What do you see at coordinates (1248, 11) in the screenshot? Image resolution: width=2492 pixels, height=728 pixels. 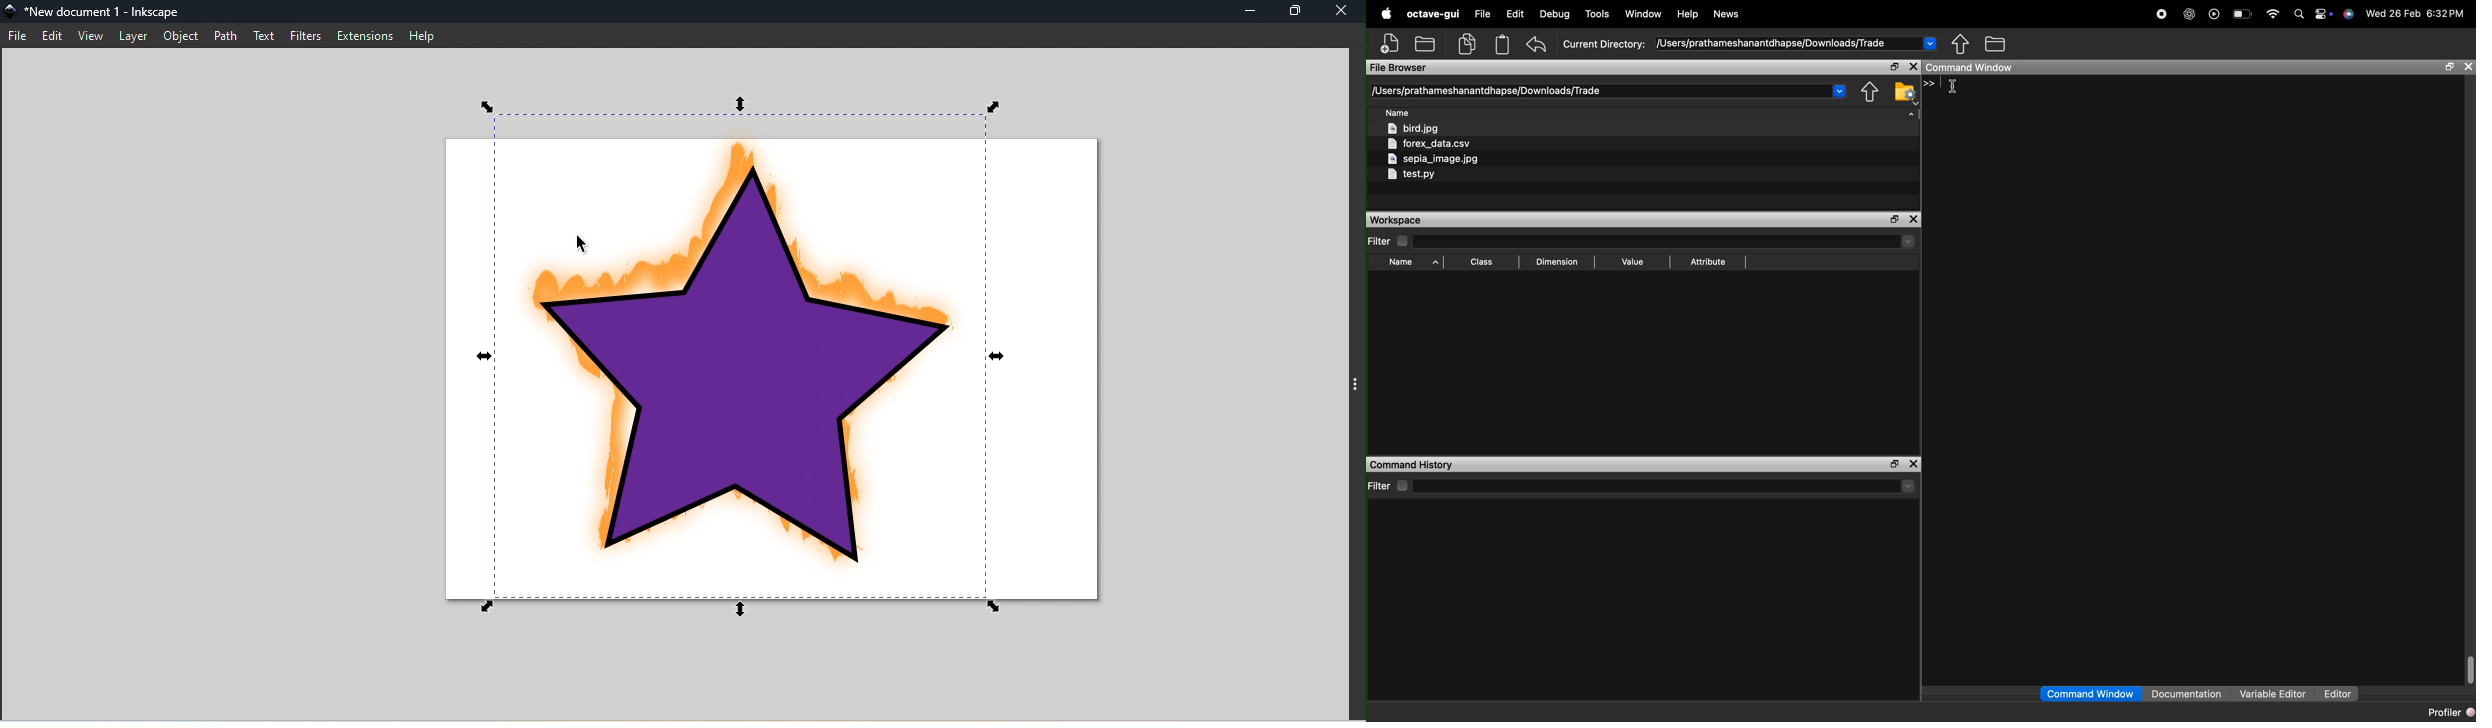 I see `Minimize` at bounding box center [1248, 11].